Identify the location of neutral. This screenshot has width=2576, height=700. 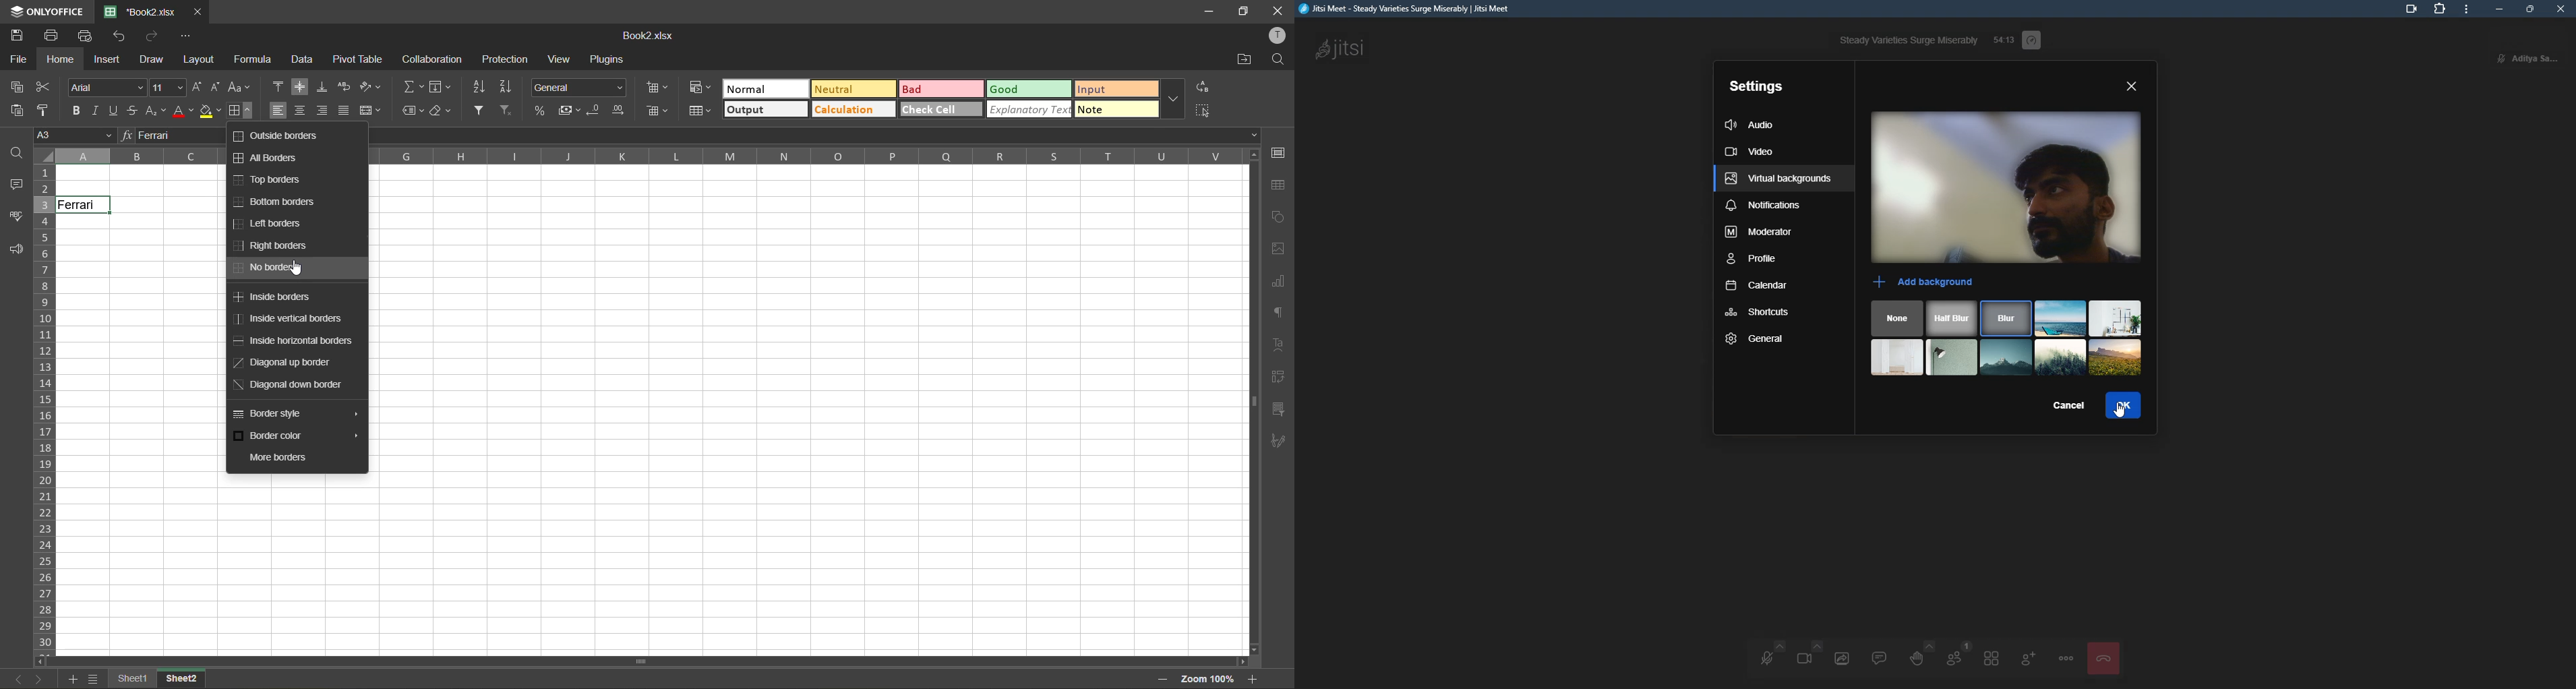
(853, 88).